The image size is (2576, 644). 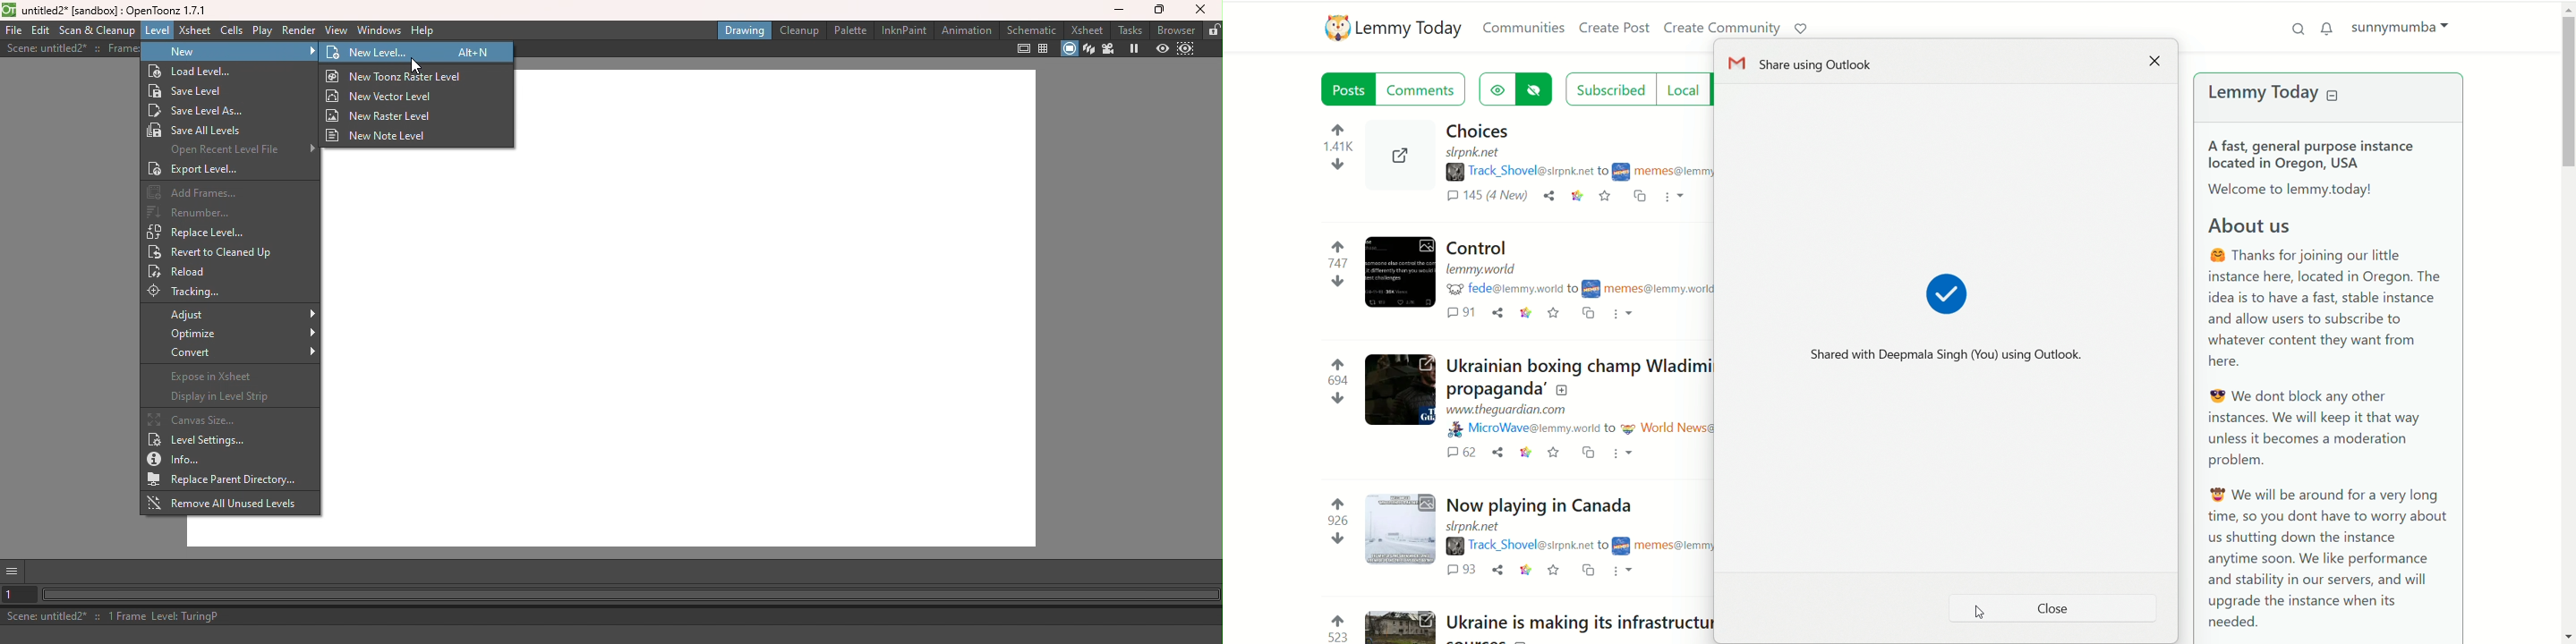 I want to click on Pointer, so click(x=1984, y=614).